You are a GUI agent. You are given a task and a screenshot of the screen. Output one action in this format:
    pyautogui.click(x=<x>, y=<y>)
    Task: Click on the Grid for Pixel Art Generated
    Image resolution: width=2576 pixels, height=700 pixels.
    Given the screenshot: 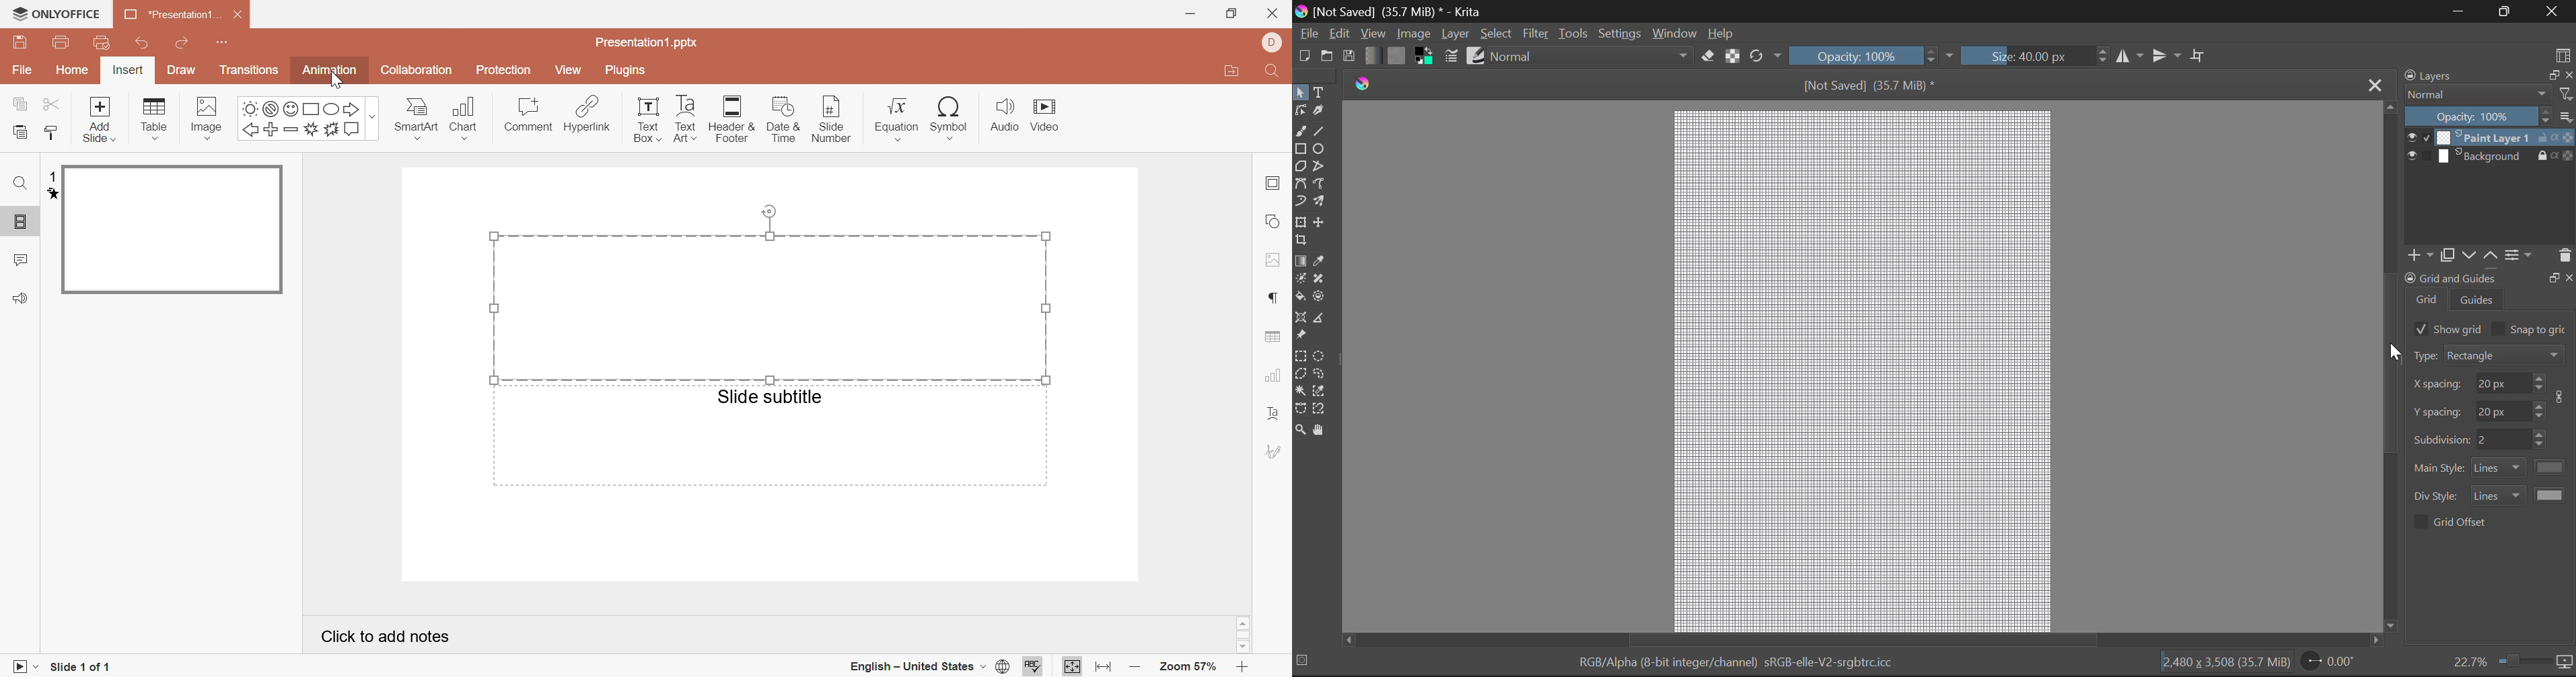 What is the action you would take?
    pyautogui.click(x=1863, y=369)
    